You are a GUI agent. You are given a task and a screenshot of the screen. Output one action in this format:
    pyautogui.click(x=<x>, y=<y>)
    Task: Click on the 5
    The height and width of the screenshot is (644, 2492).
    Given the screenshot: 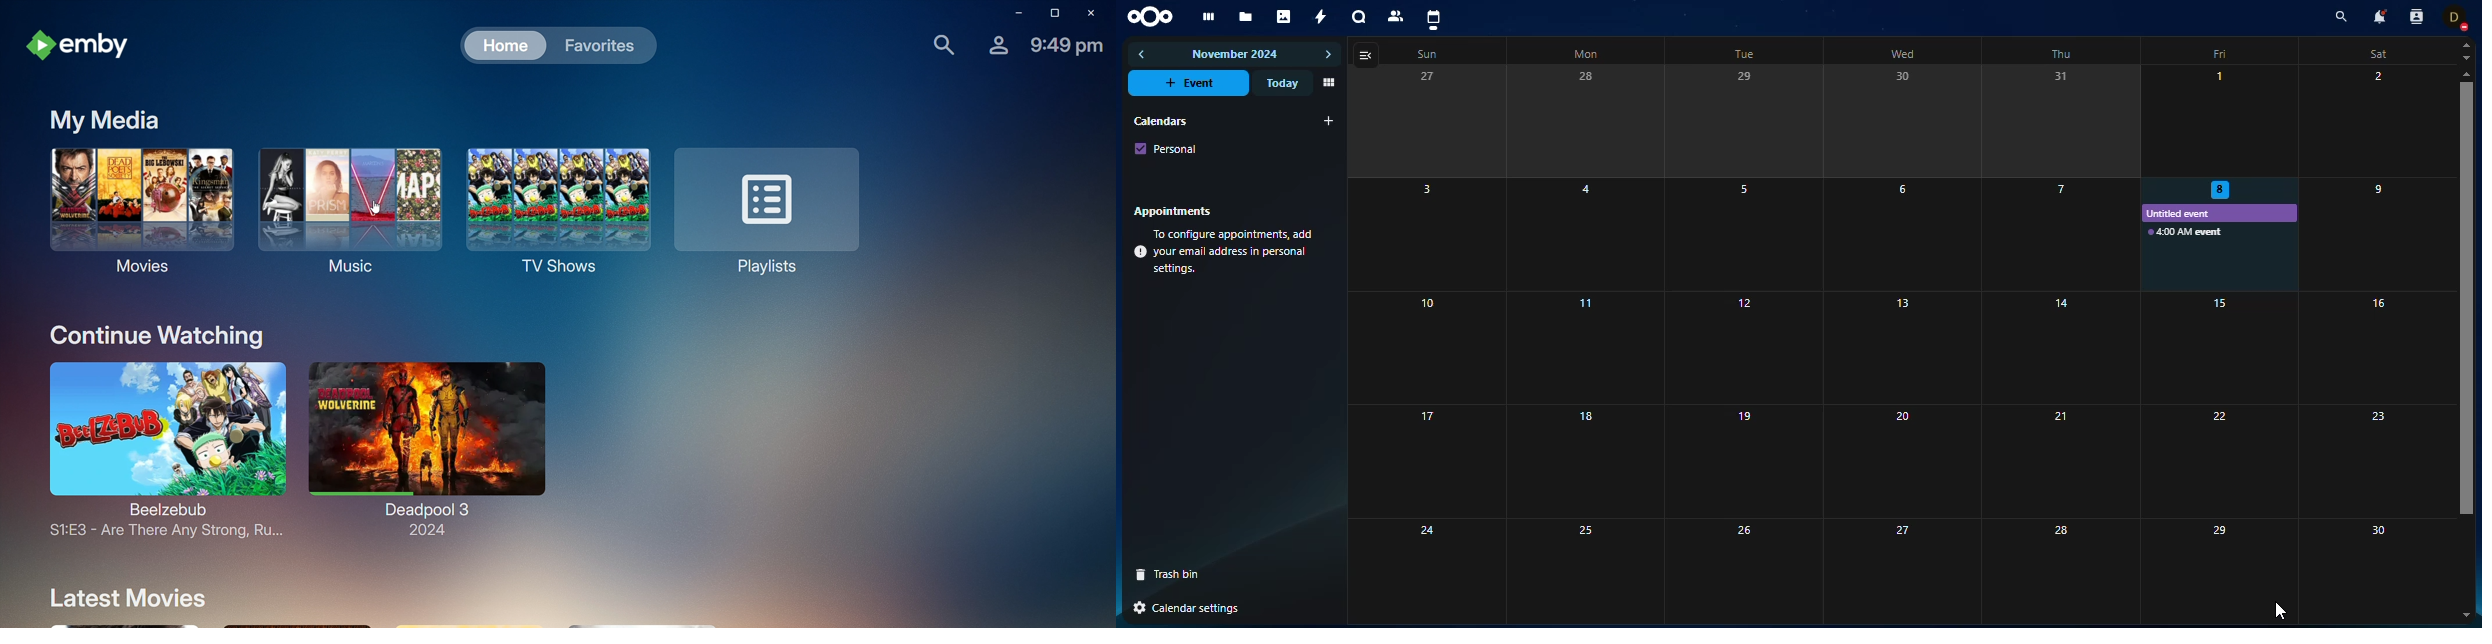 What is the action you would take?
    pyautogui.click(x=1740, y=233)
    